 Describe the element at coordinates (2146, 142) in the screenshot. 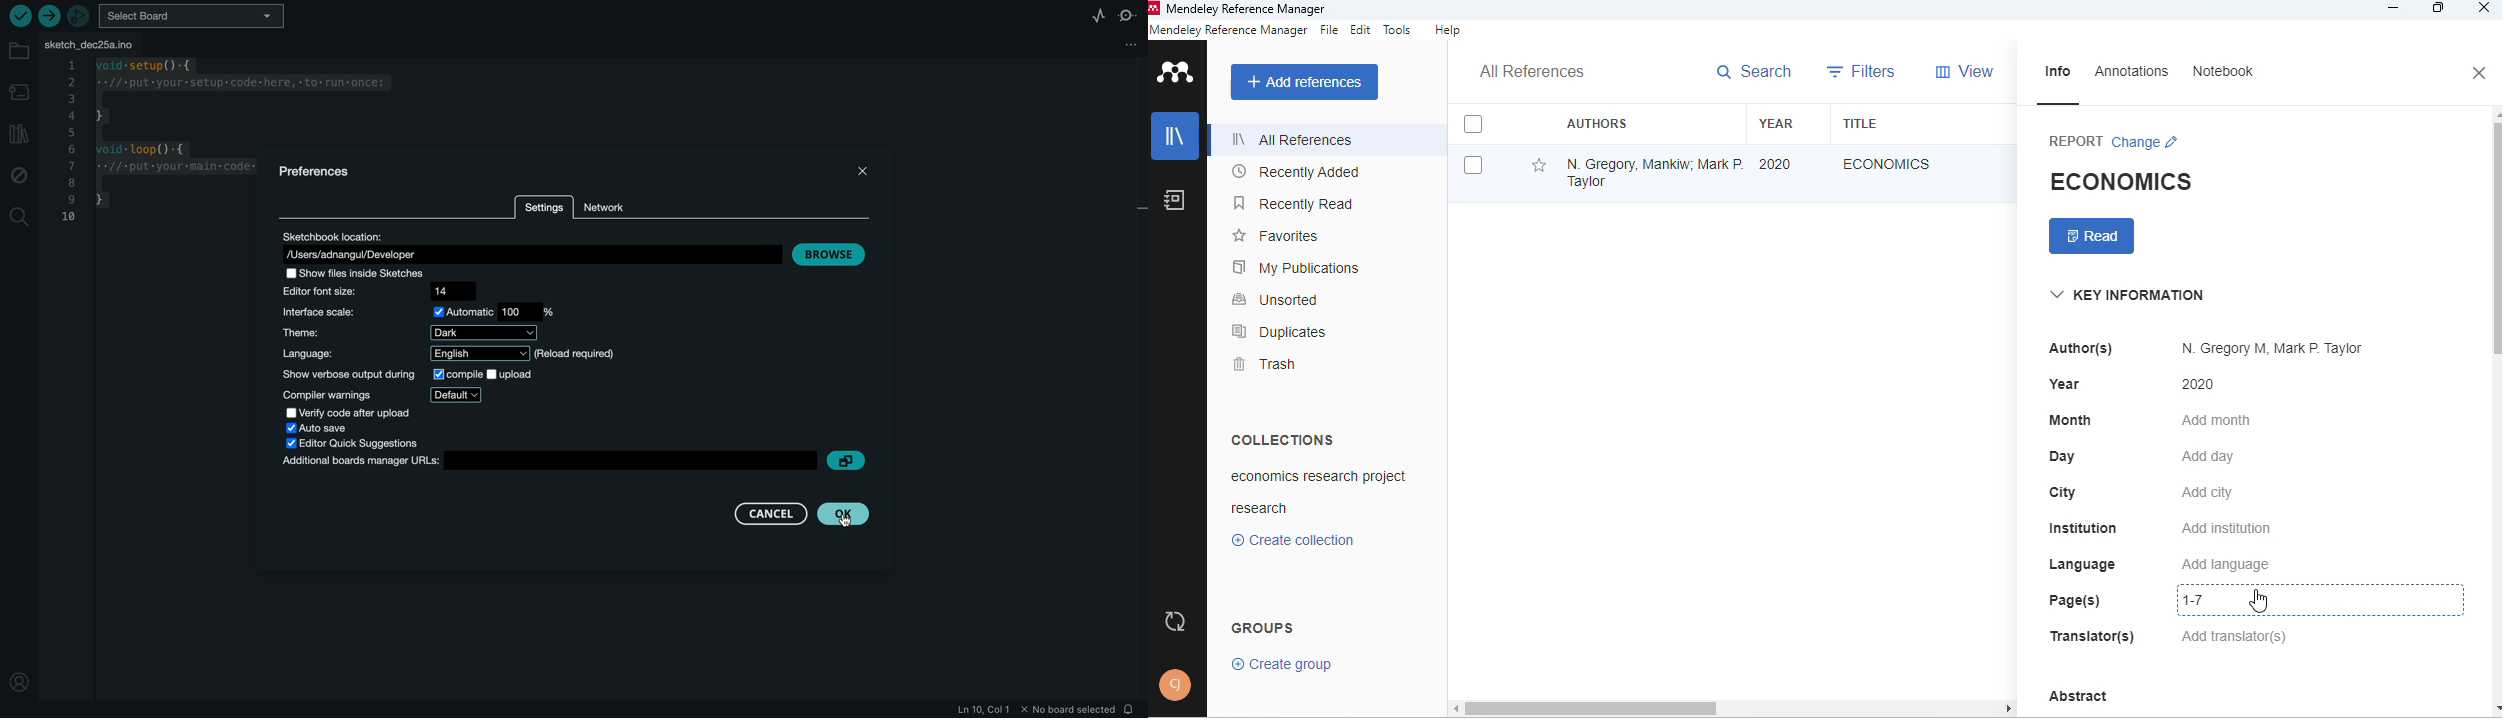

I see `change` at that location.